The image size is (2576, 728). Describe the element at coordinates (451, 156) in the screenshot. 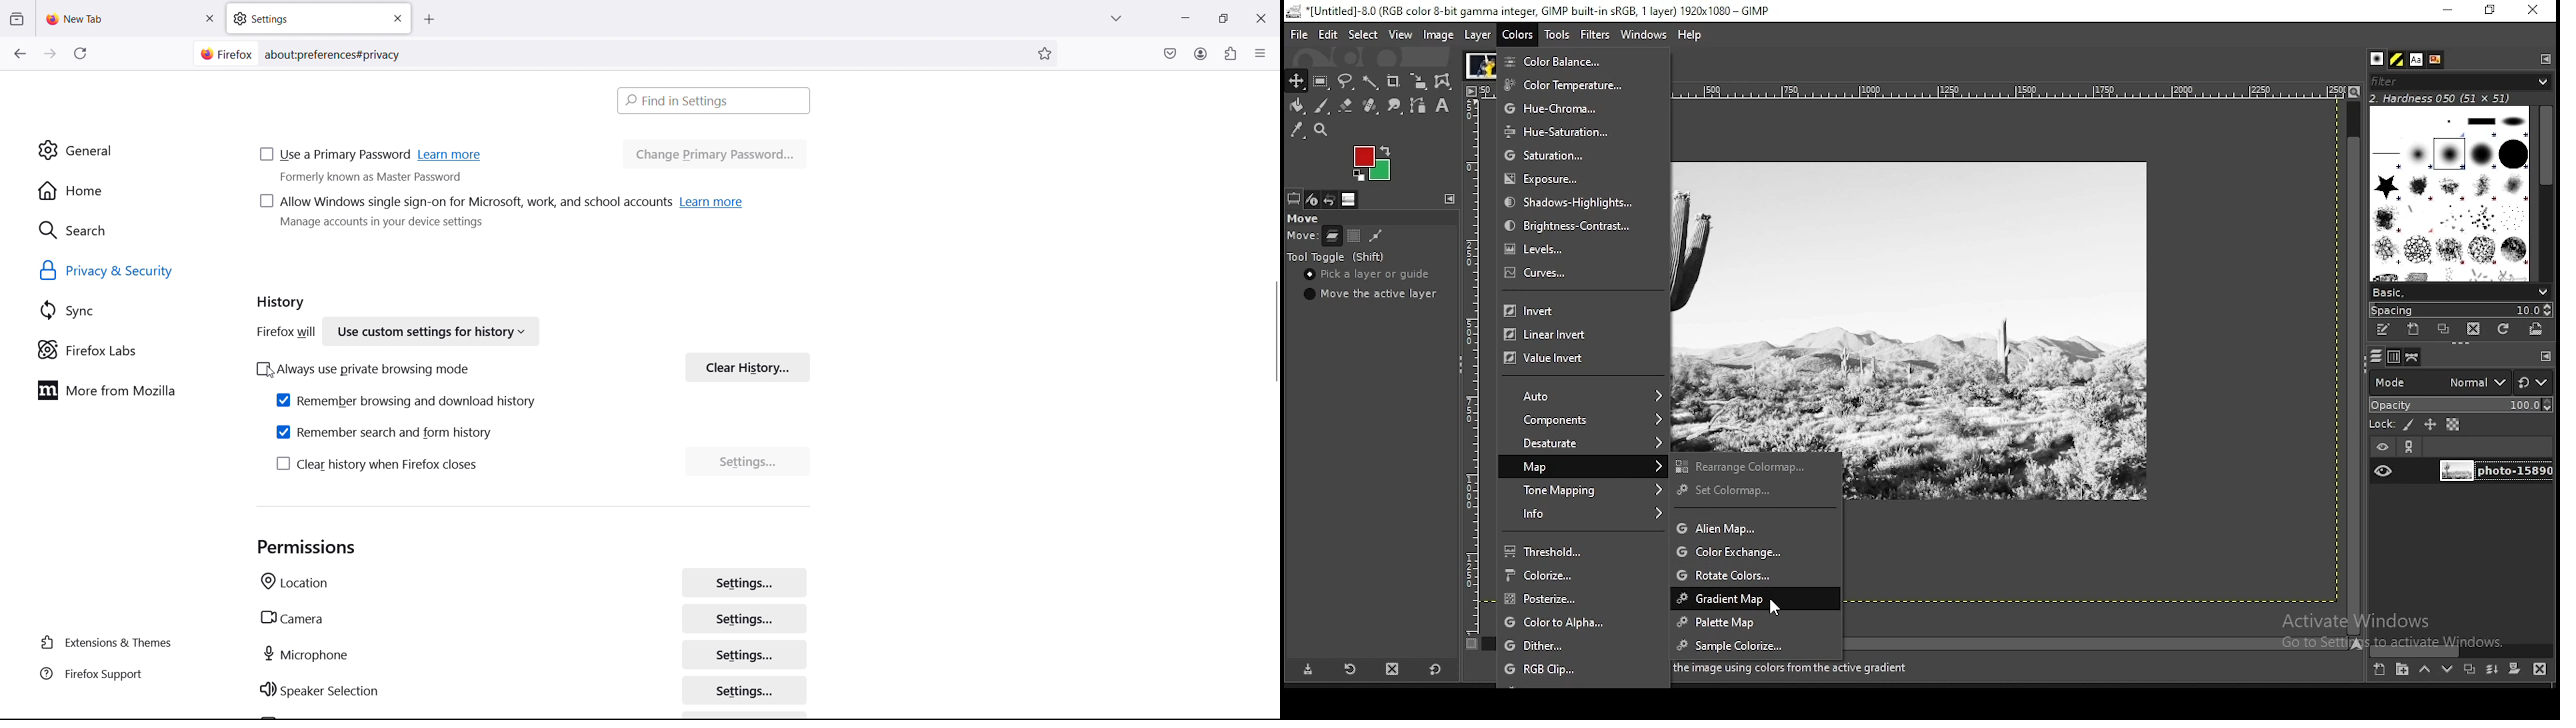

I see `learn more about primary password` at that location.